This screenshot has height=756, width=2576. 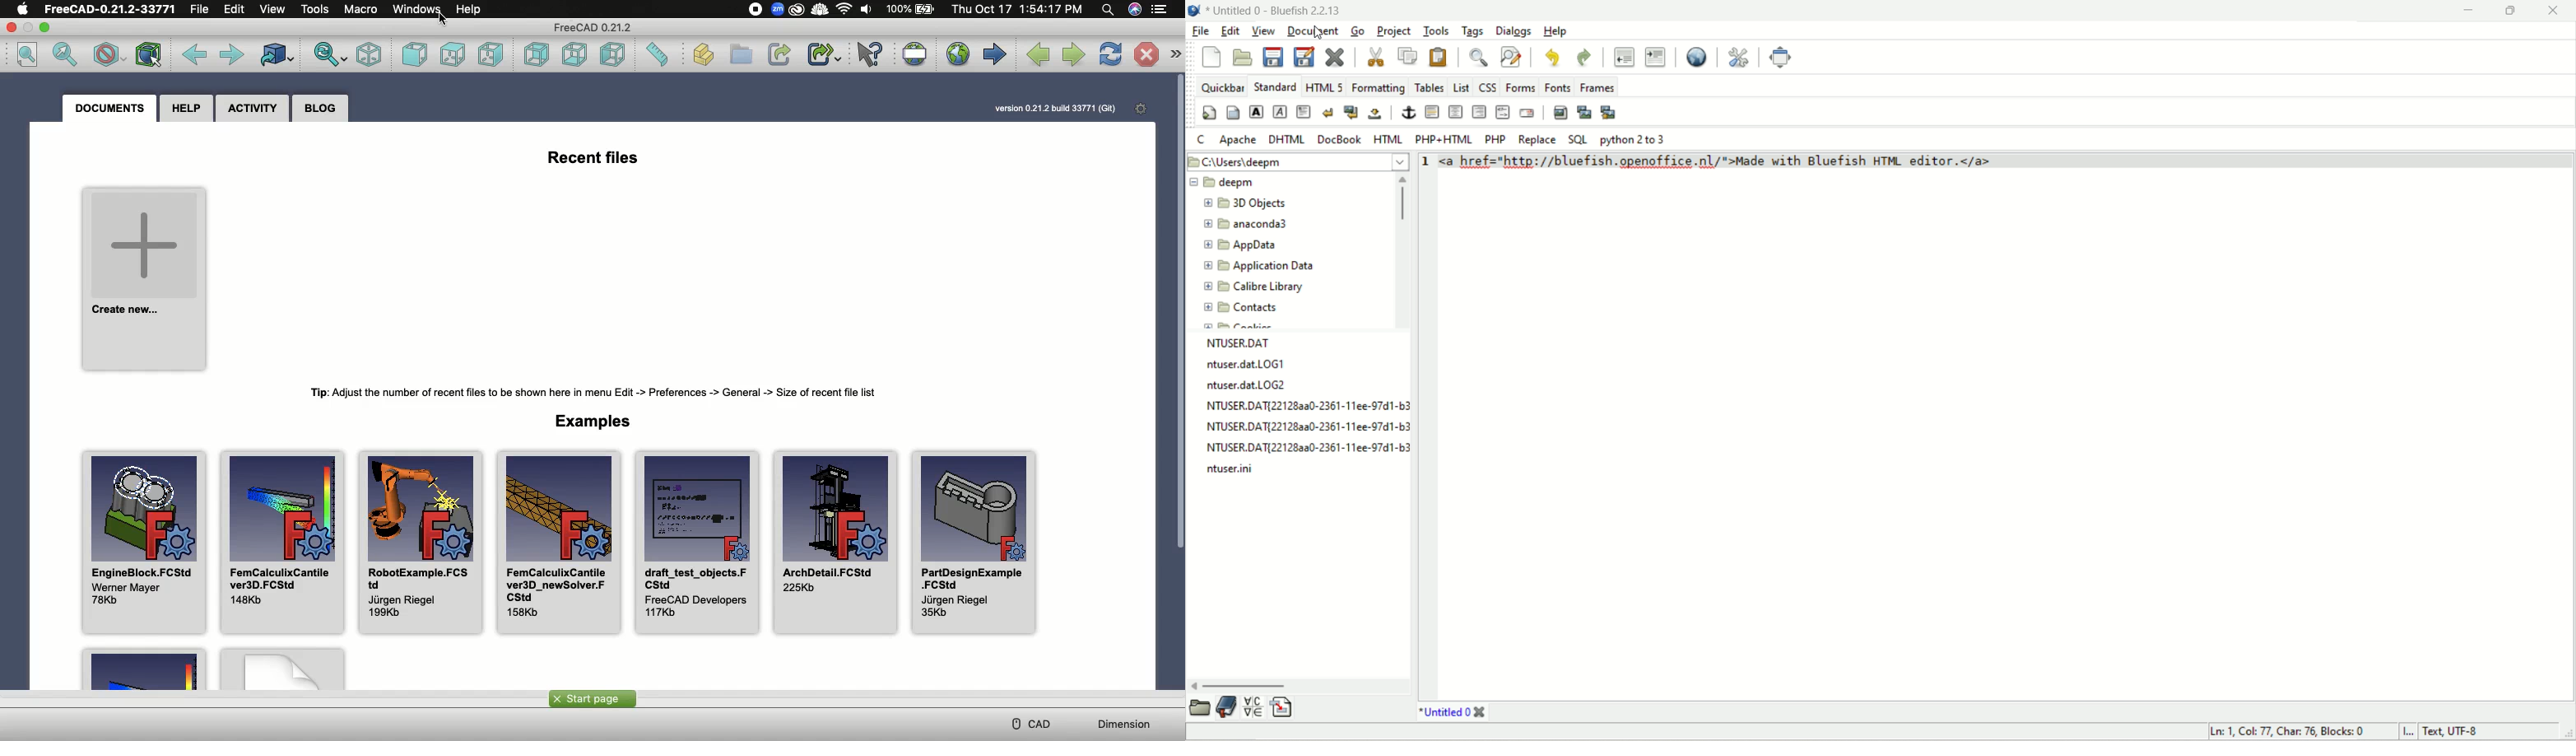 I want to click on standard, so click(x=1275, y=86).